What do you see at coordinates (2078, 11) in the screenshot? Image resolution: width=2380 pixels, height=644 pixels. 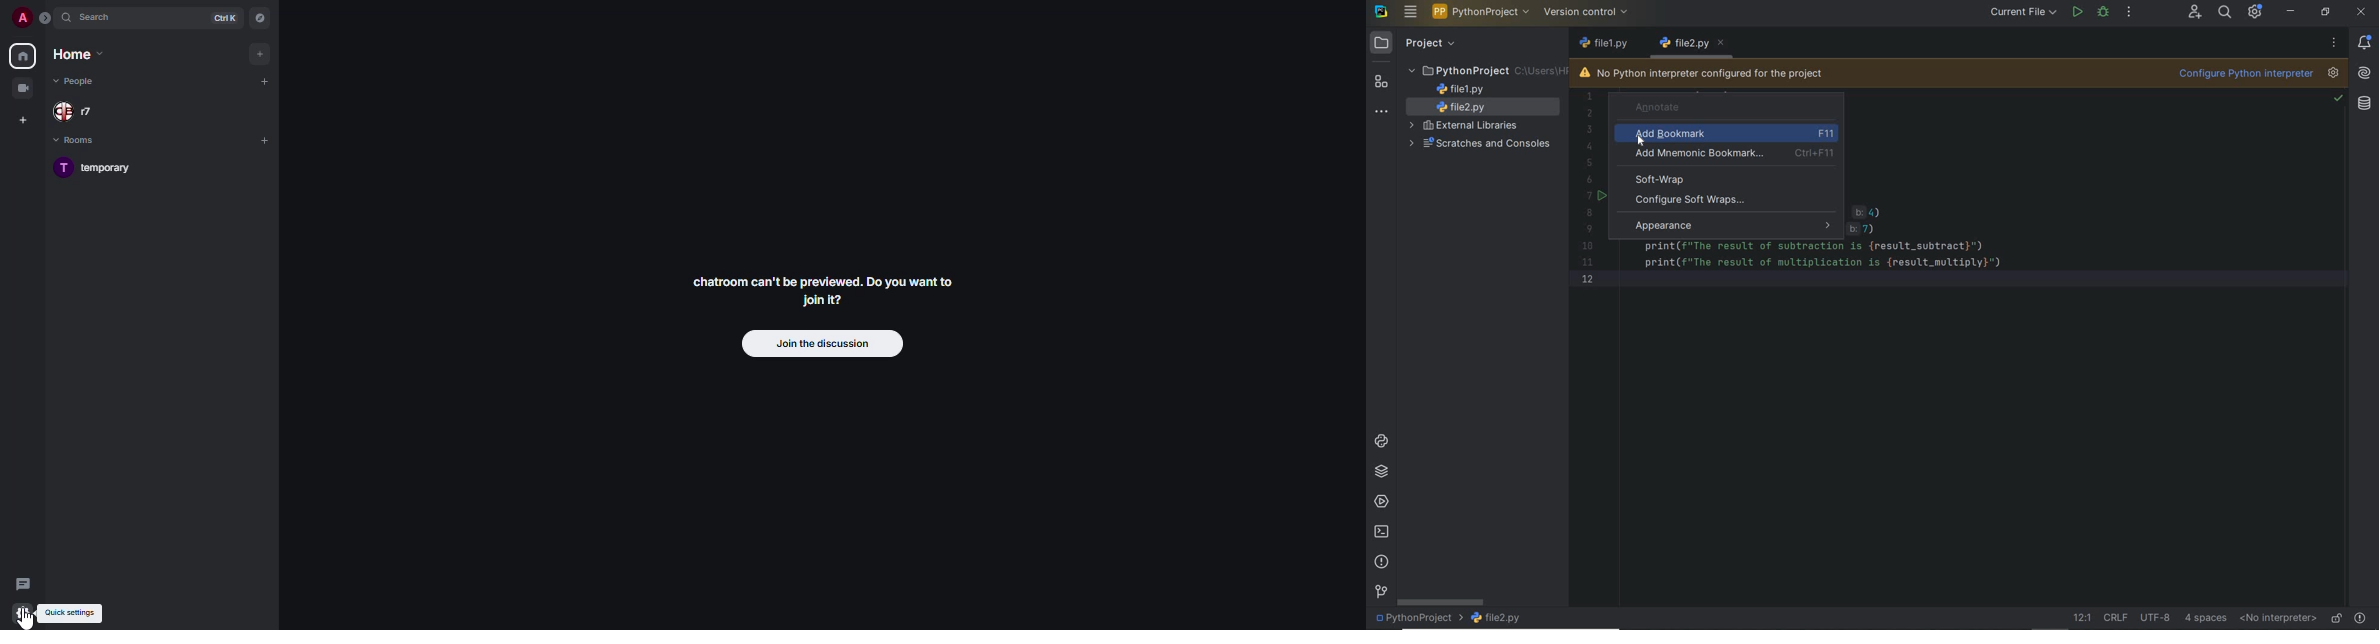 I see `run` at bounding box center [2078, 11].